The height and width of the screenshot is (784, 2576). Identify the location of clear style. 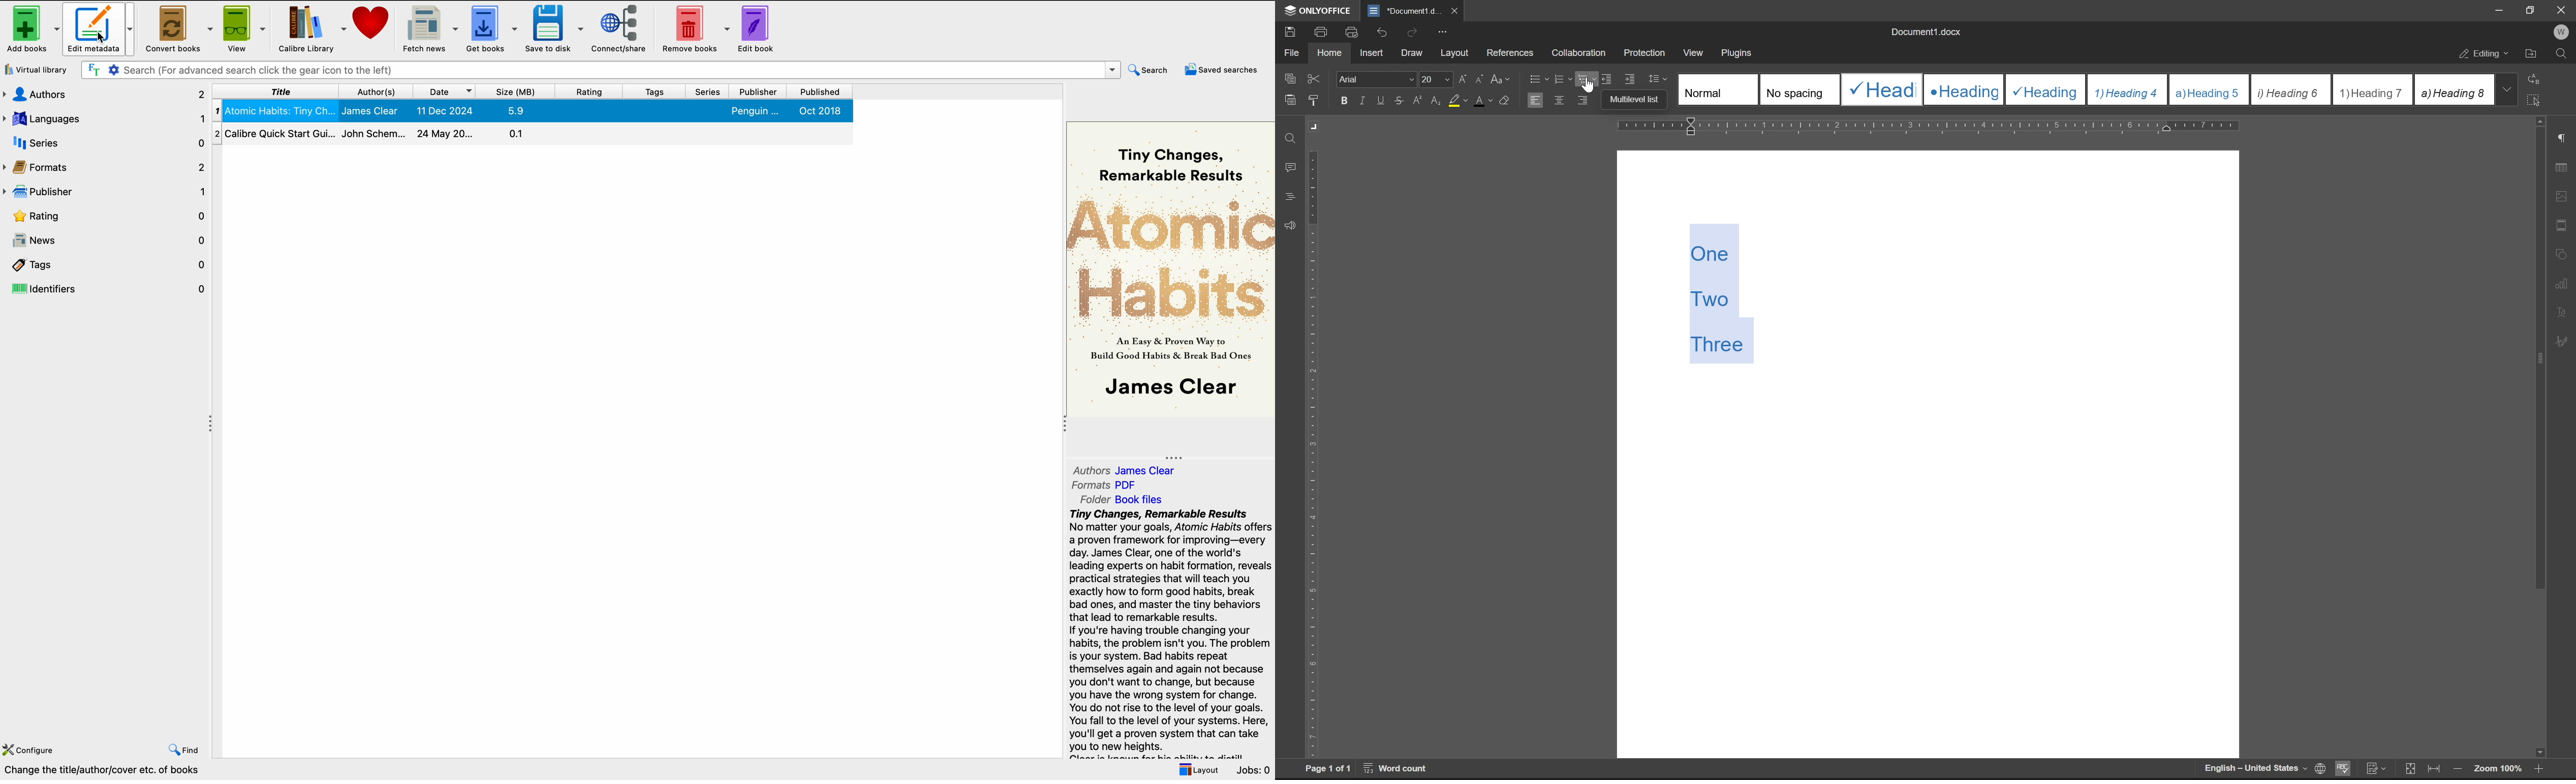
(1505, 99).